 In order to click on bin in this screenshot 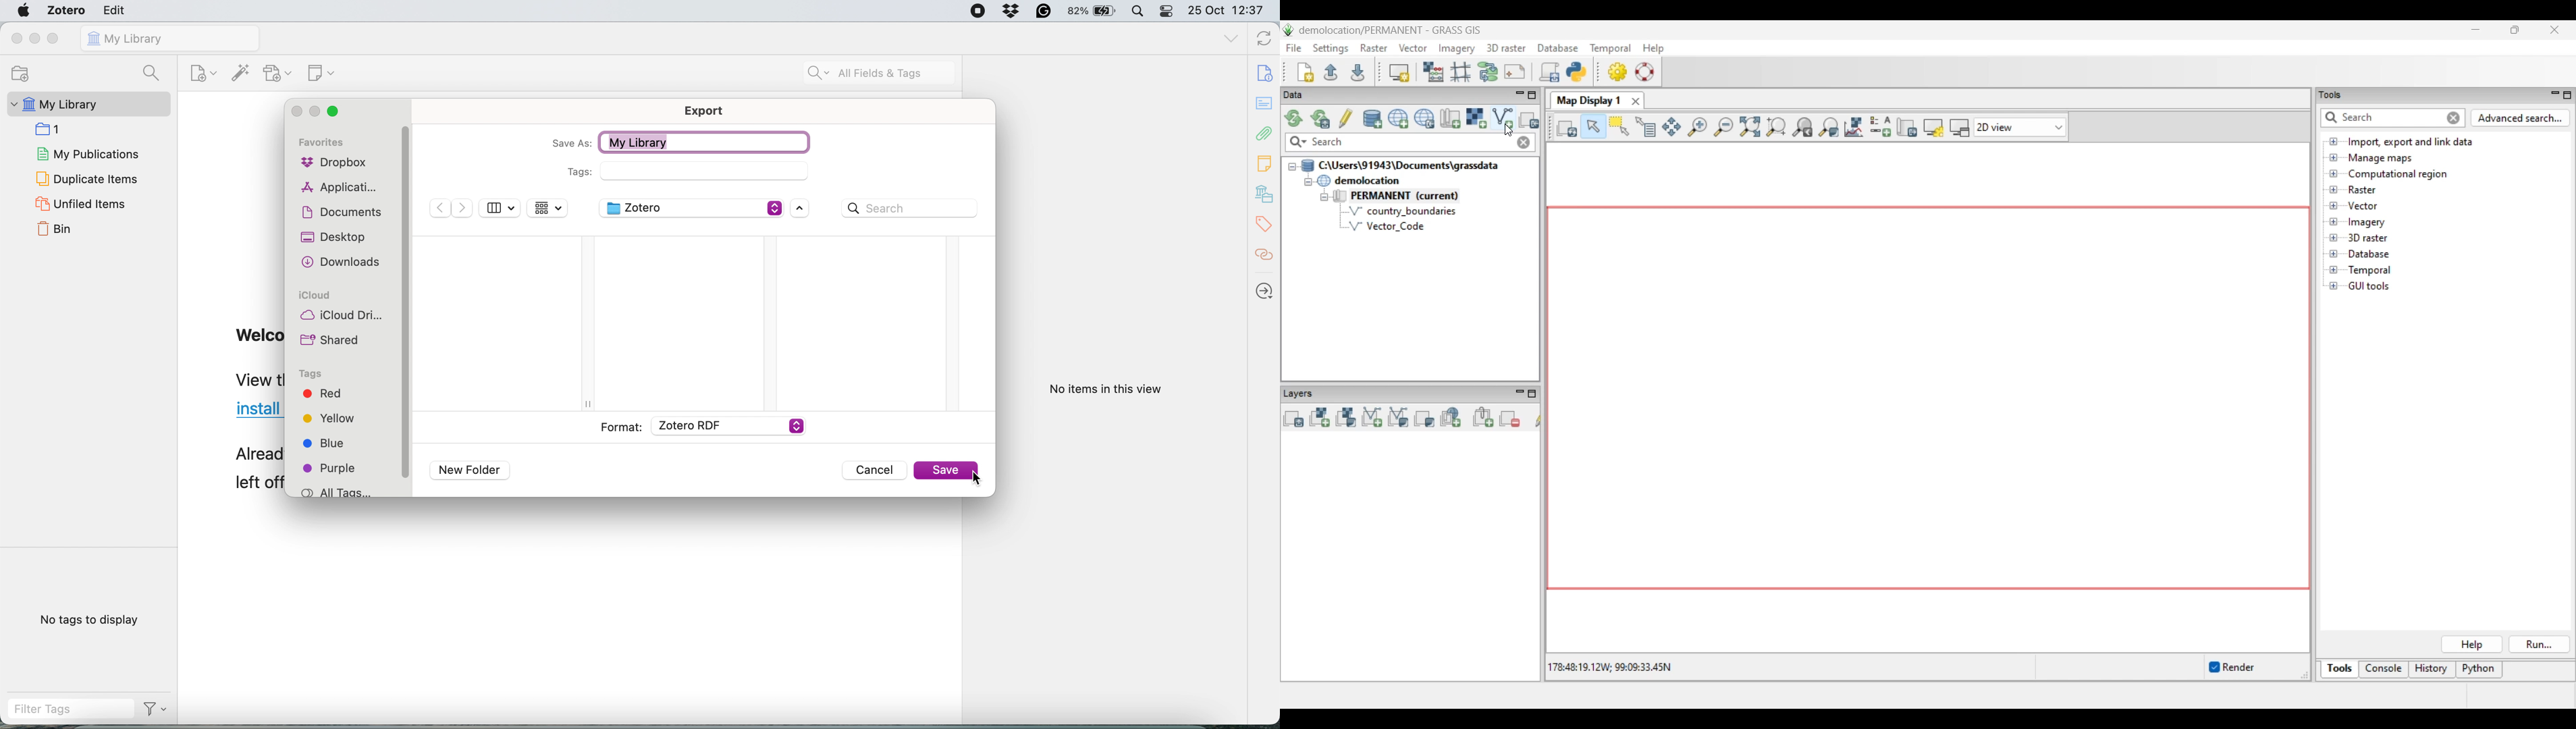, I will do `click(56, 231)`.